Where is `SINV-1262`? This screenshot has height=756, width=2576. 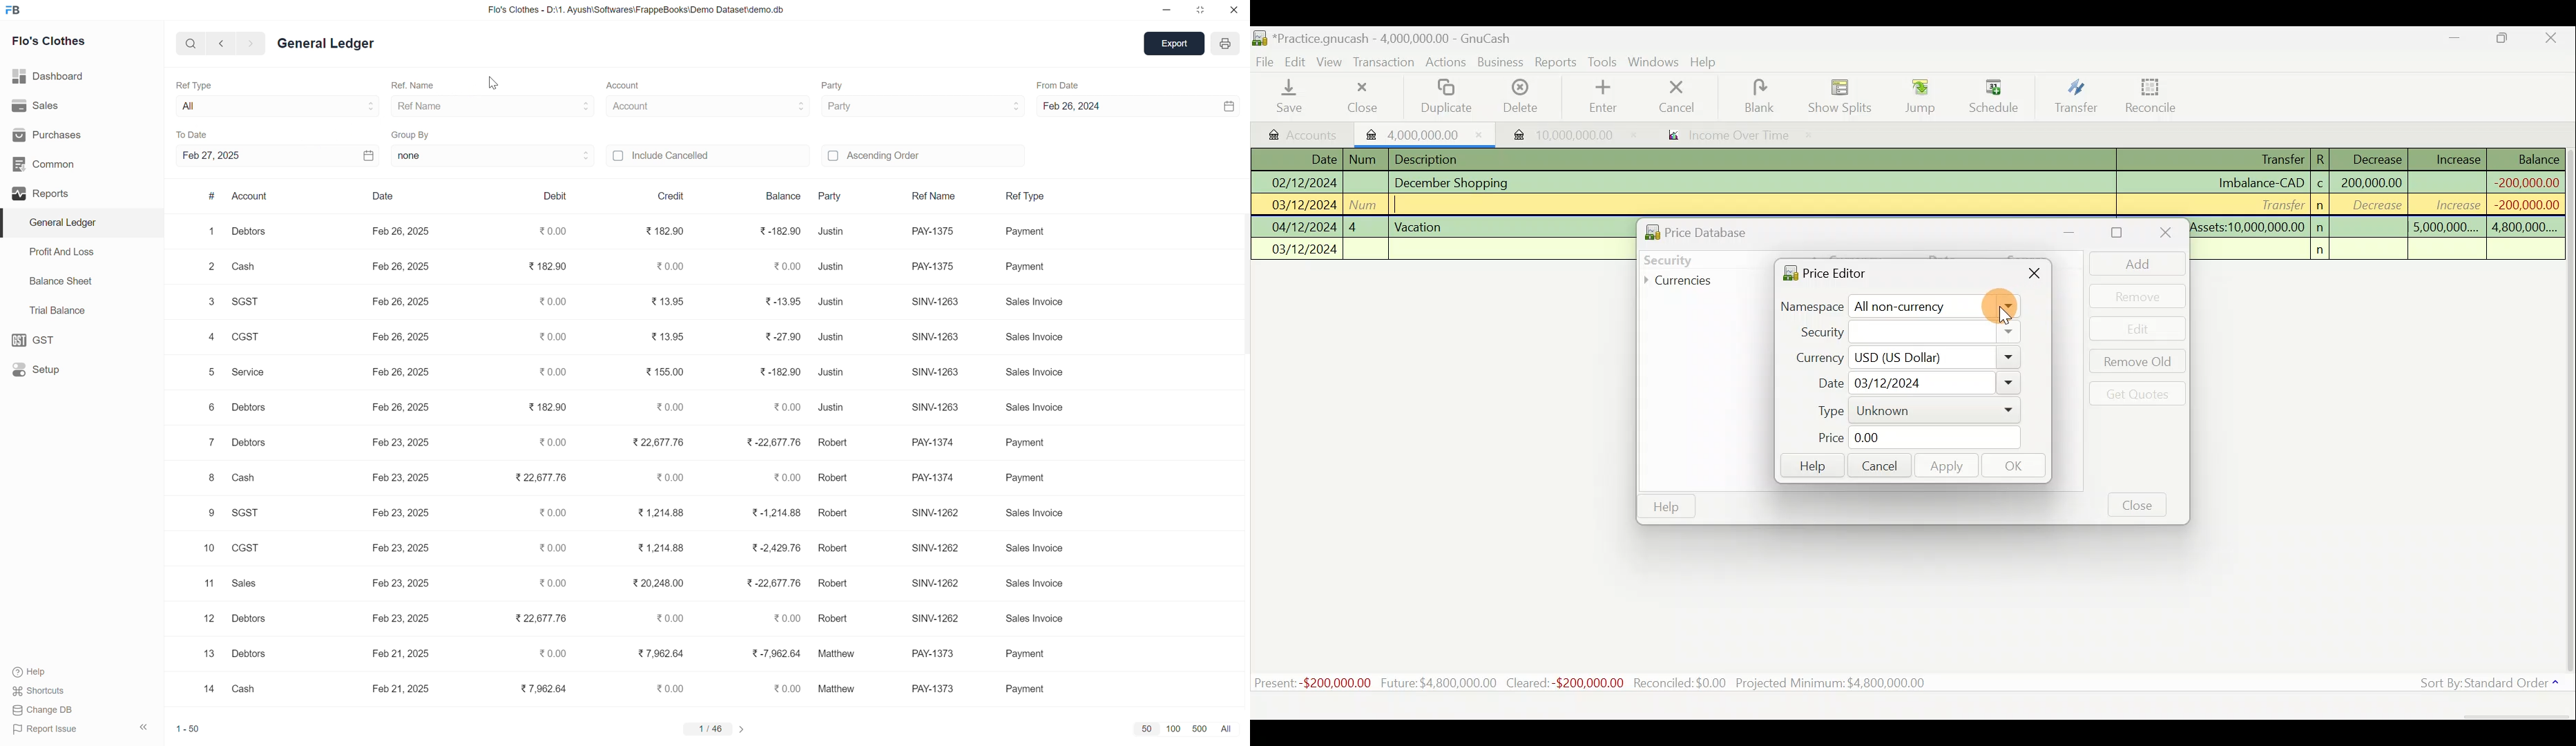 SINV-1262 is located at coordinates (937, 550).